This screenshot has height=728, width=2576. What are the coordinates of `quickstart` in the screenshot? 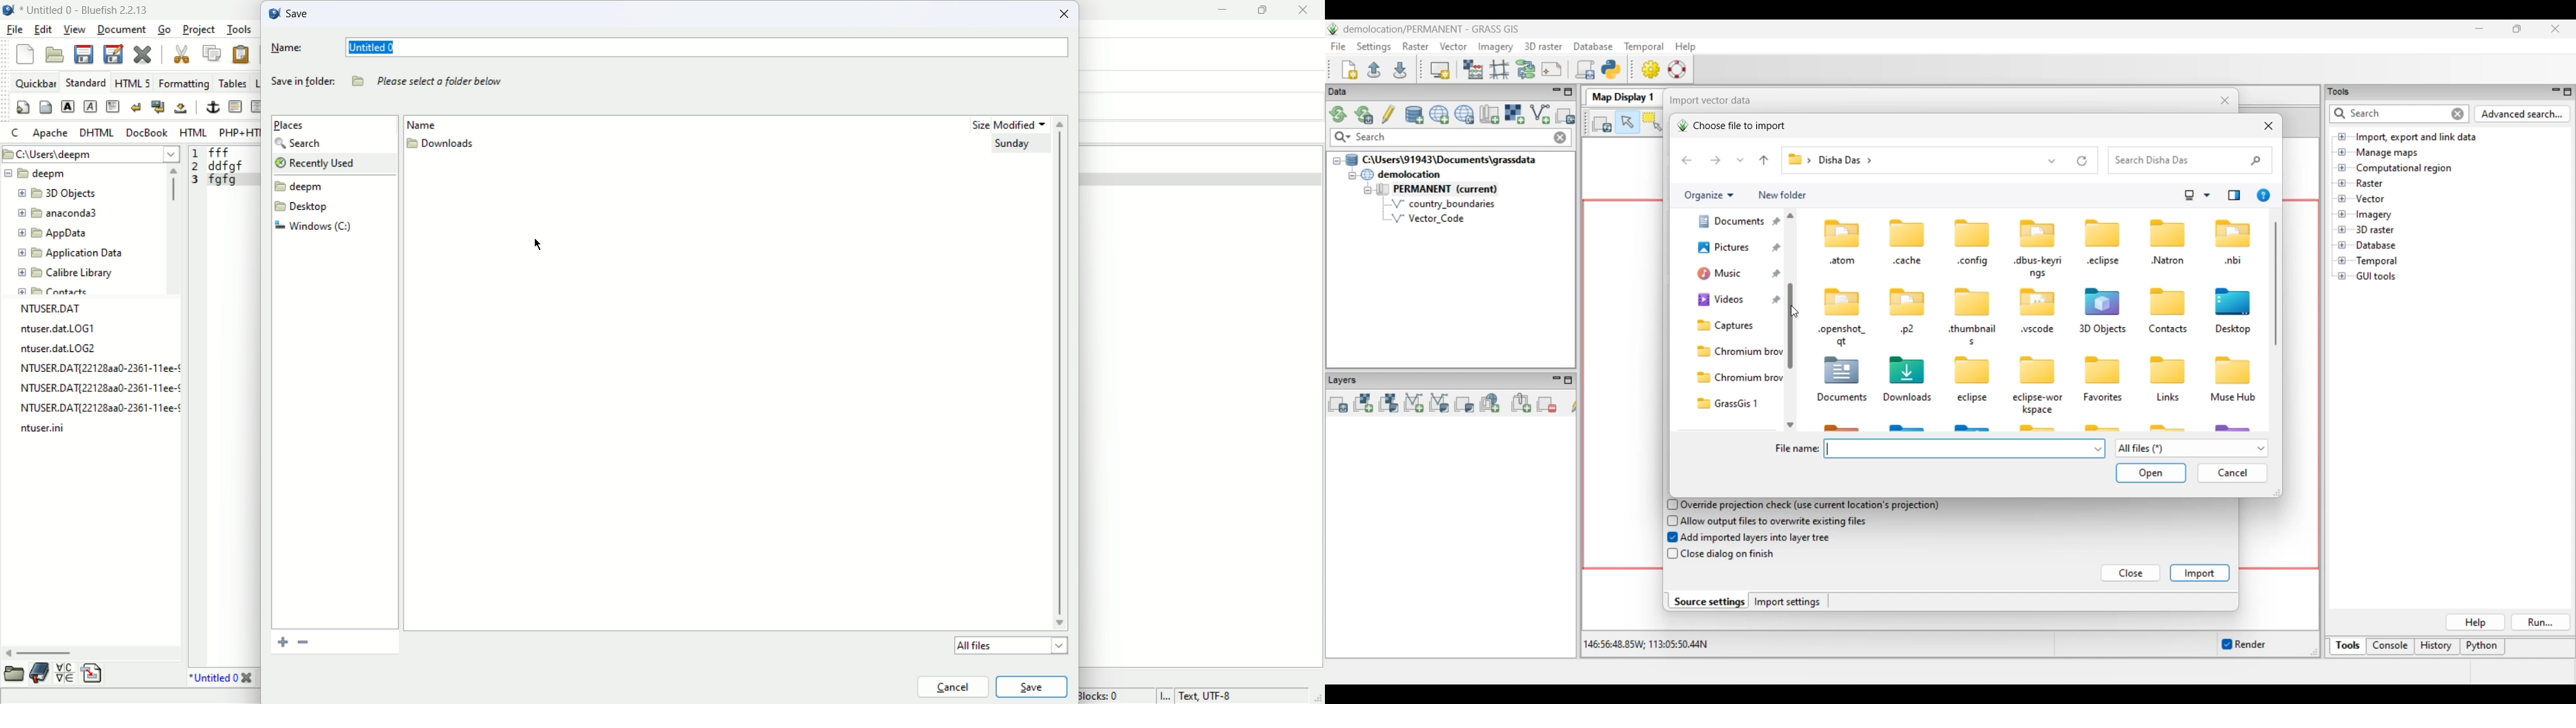 It's located at (24, 107).